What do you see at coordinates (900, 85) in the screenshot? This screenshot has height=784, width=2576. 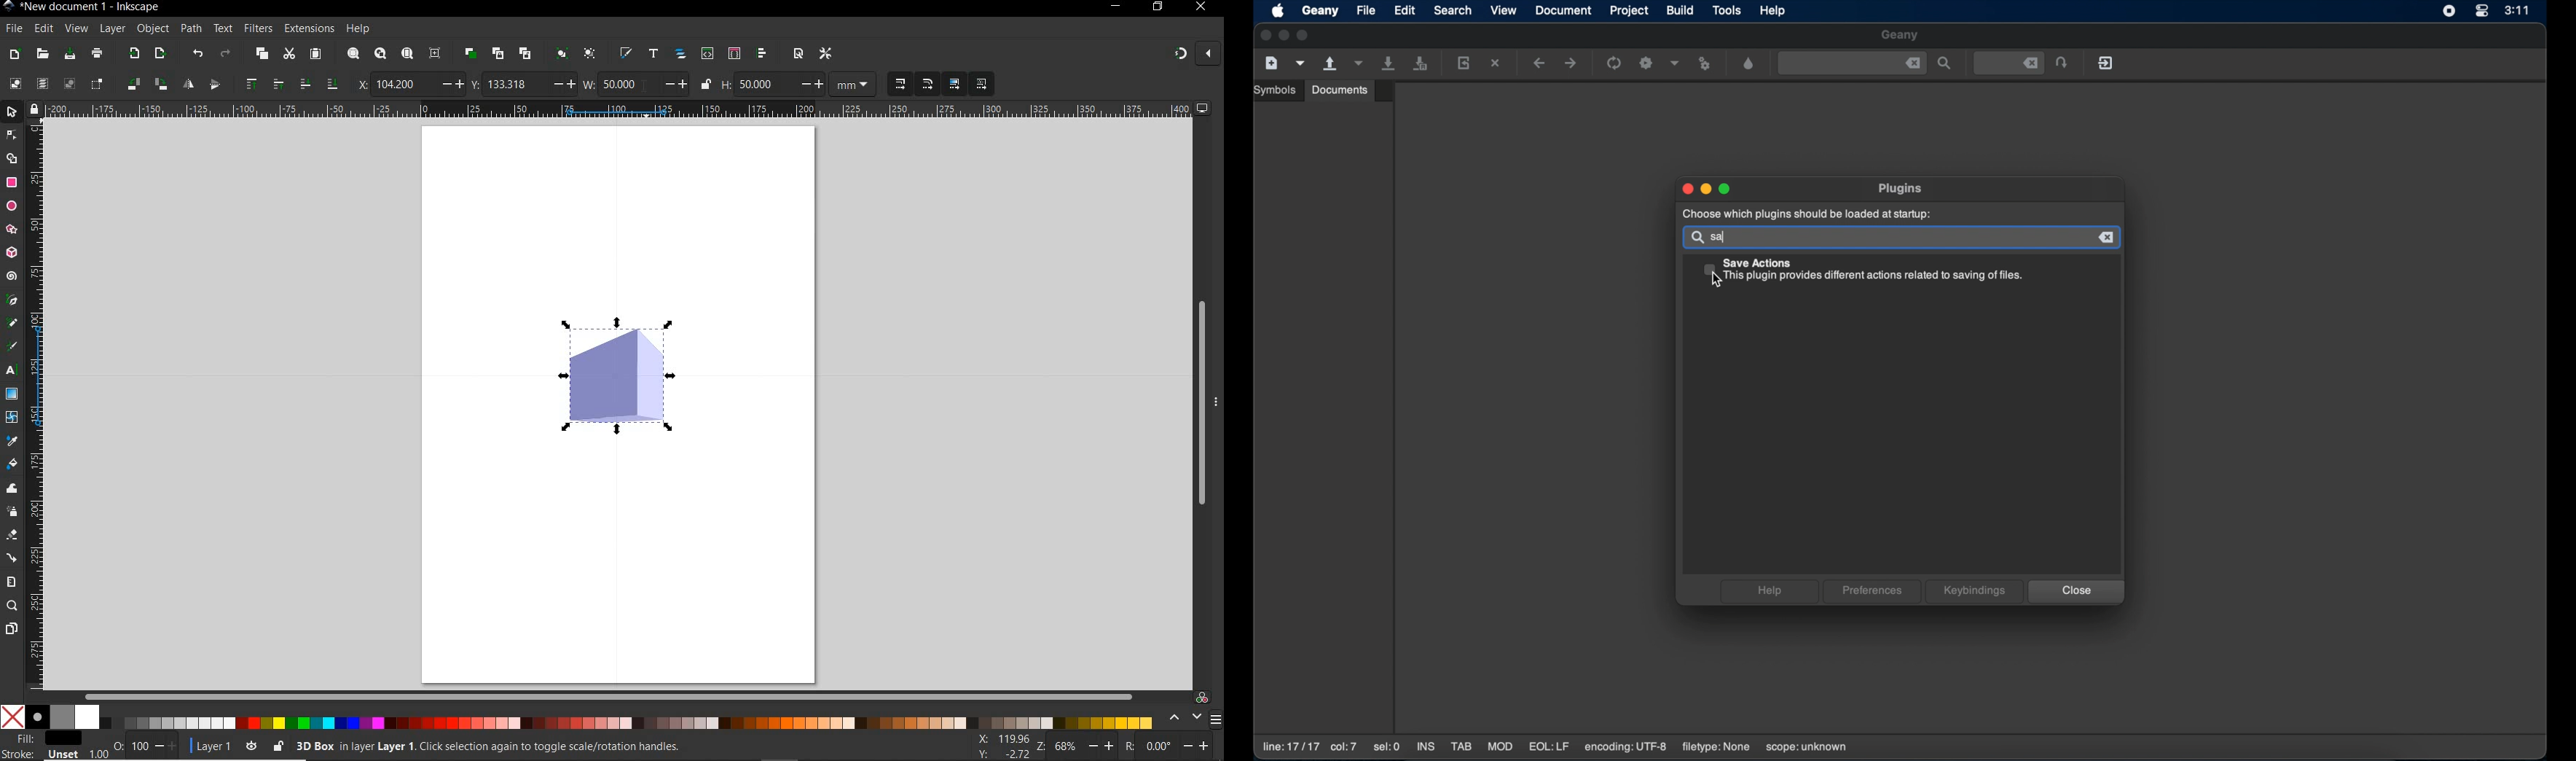 I see `when scaling` at bounding box center [900, 85].